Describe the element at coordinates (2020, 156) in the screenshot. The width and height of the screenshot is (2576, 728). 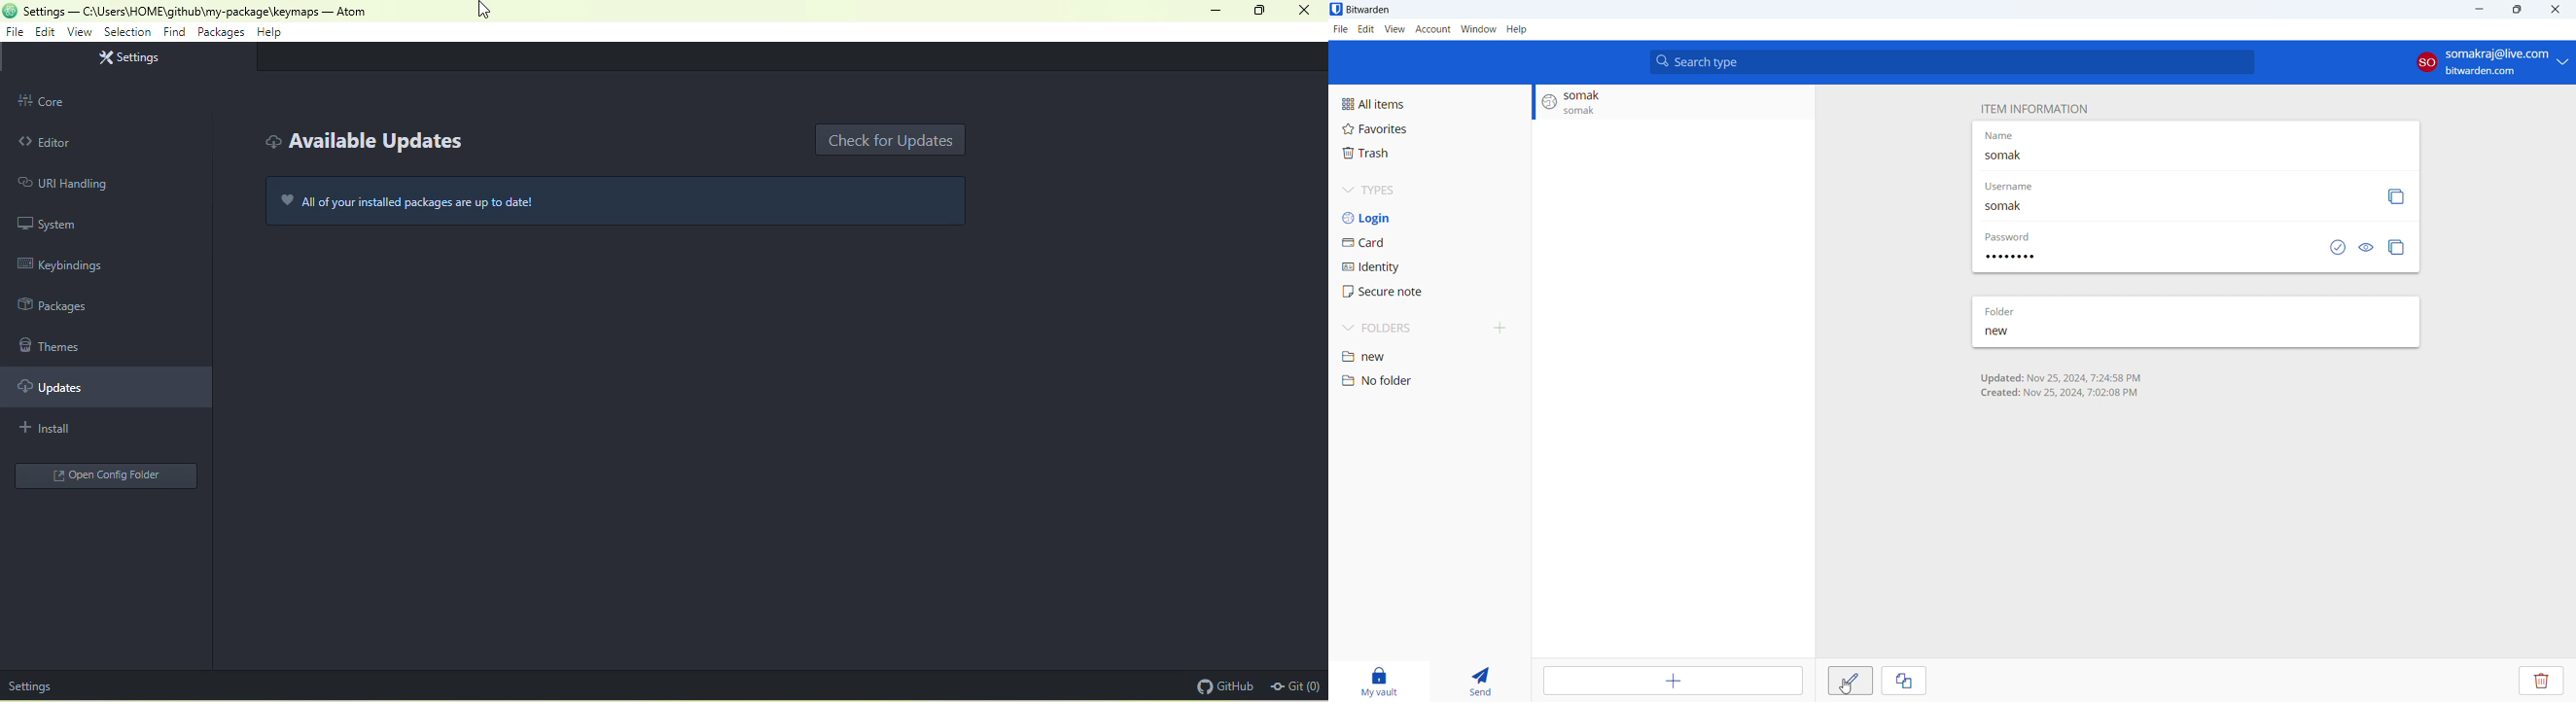
I see `somak` at that location.